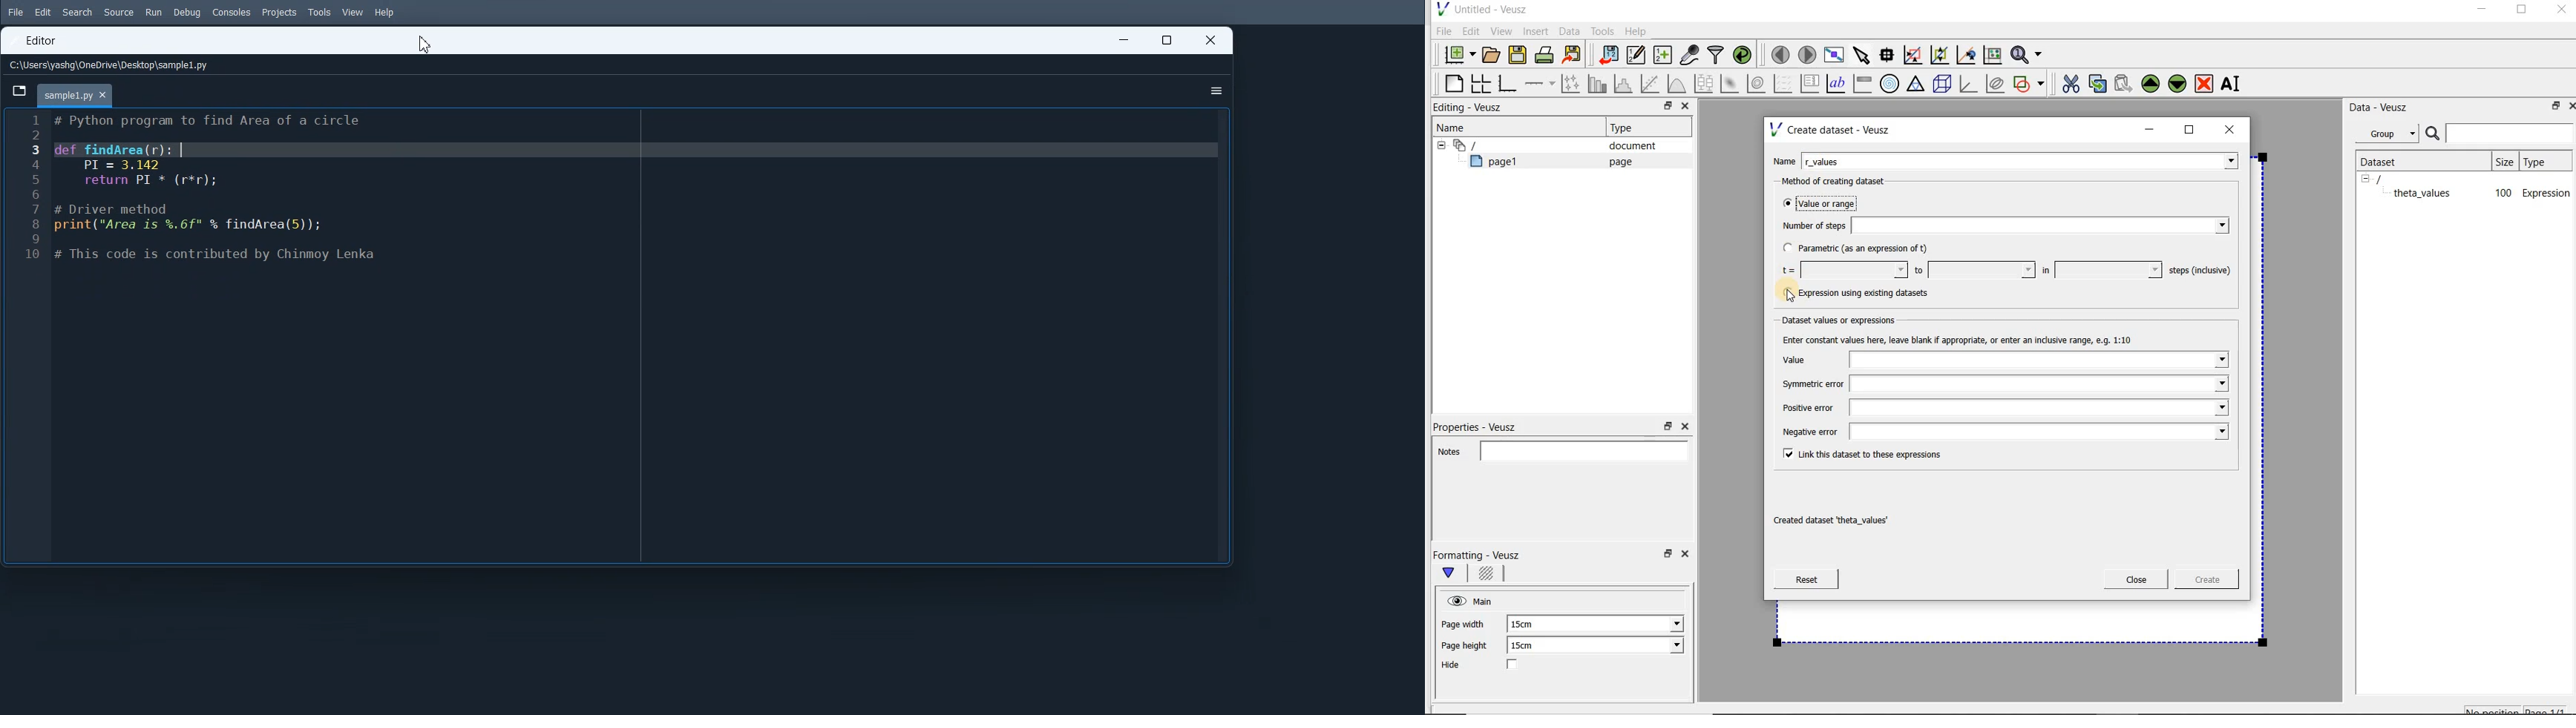  What do you see at coordinates (77, 13) in the screenshot?
I see `Search` at bounding box center [77, 13].